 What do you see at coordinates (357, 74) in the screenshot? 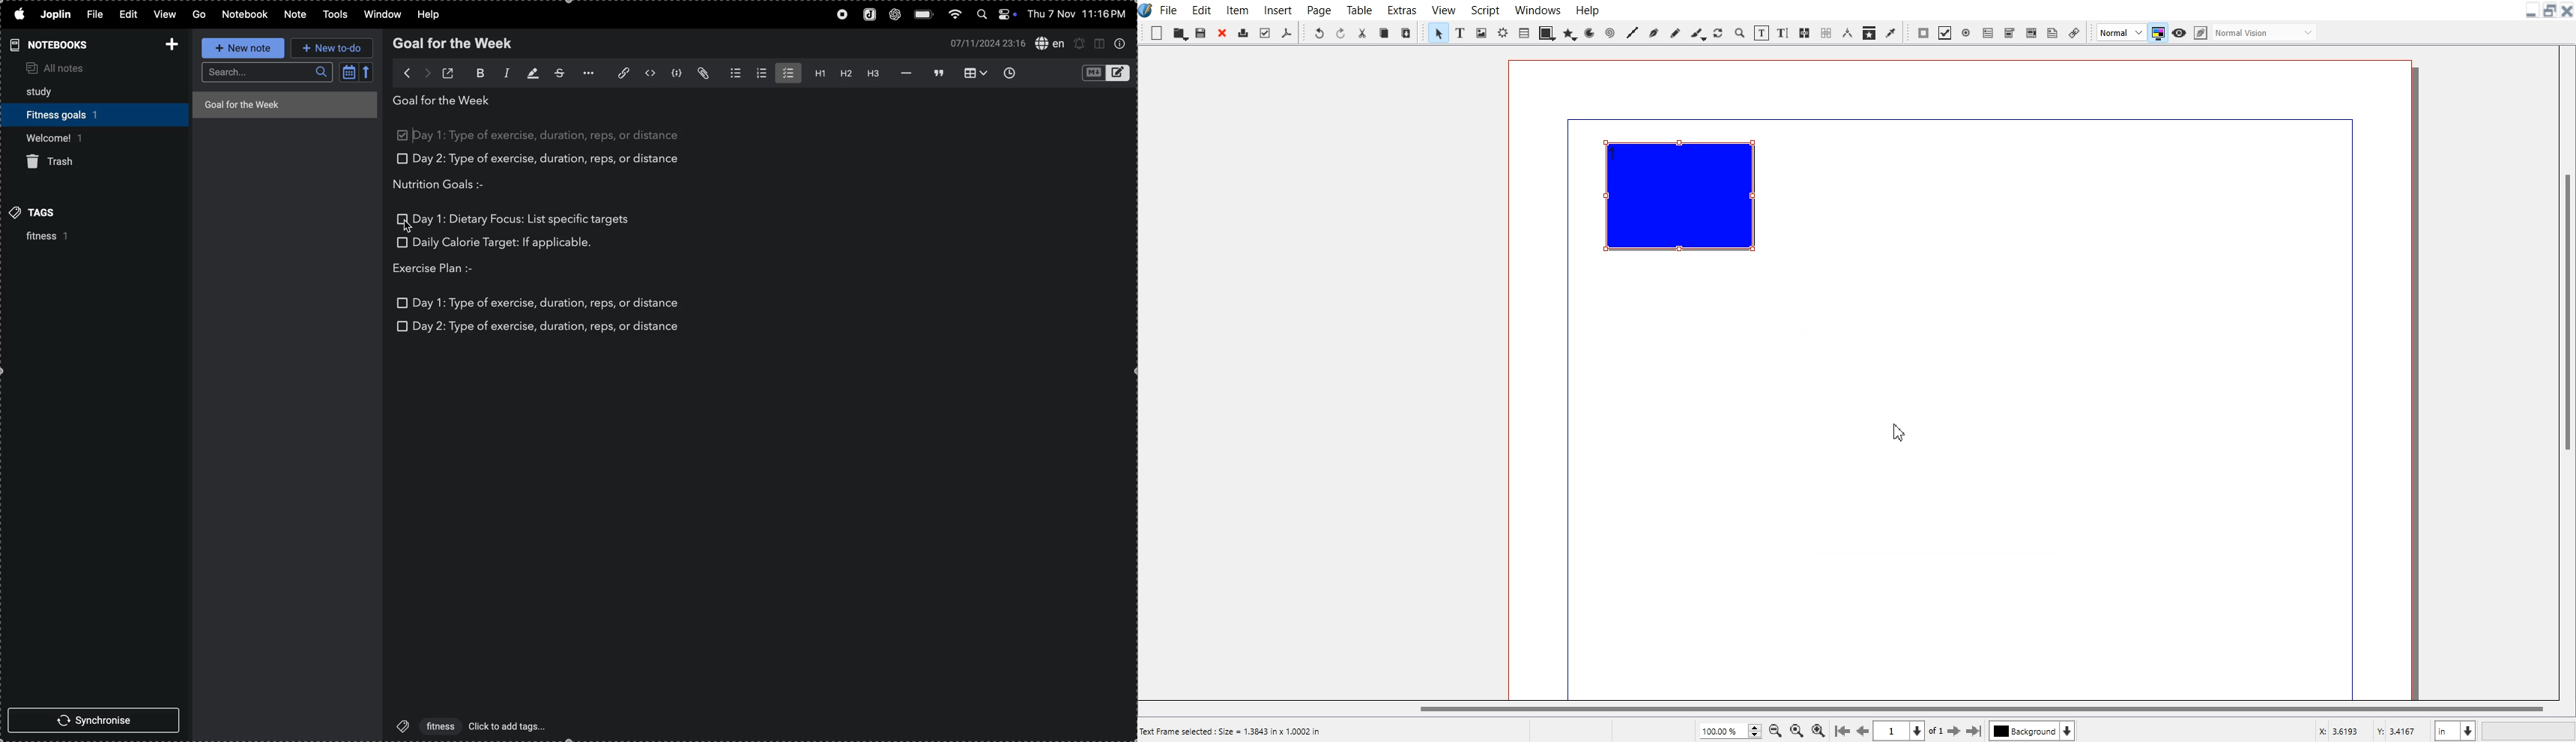
I see `calendar` at bounding box center [357, 74].